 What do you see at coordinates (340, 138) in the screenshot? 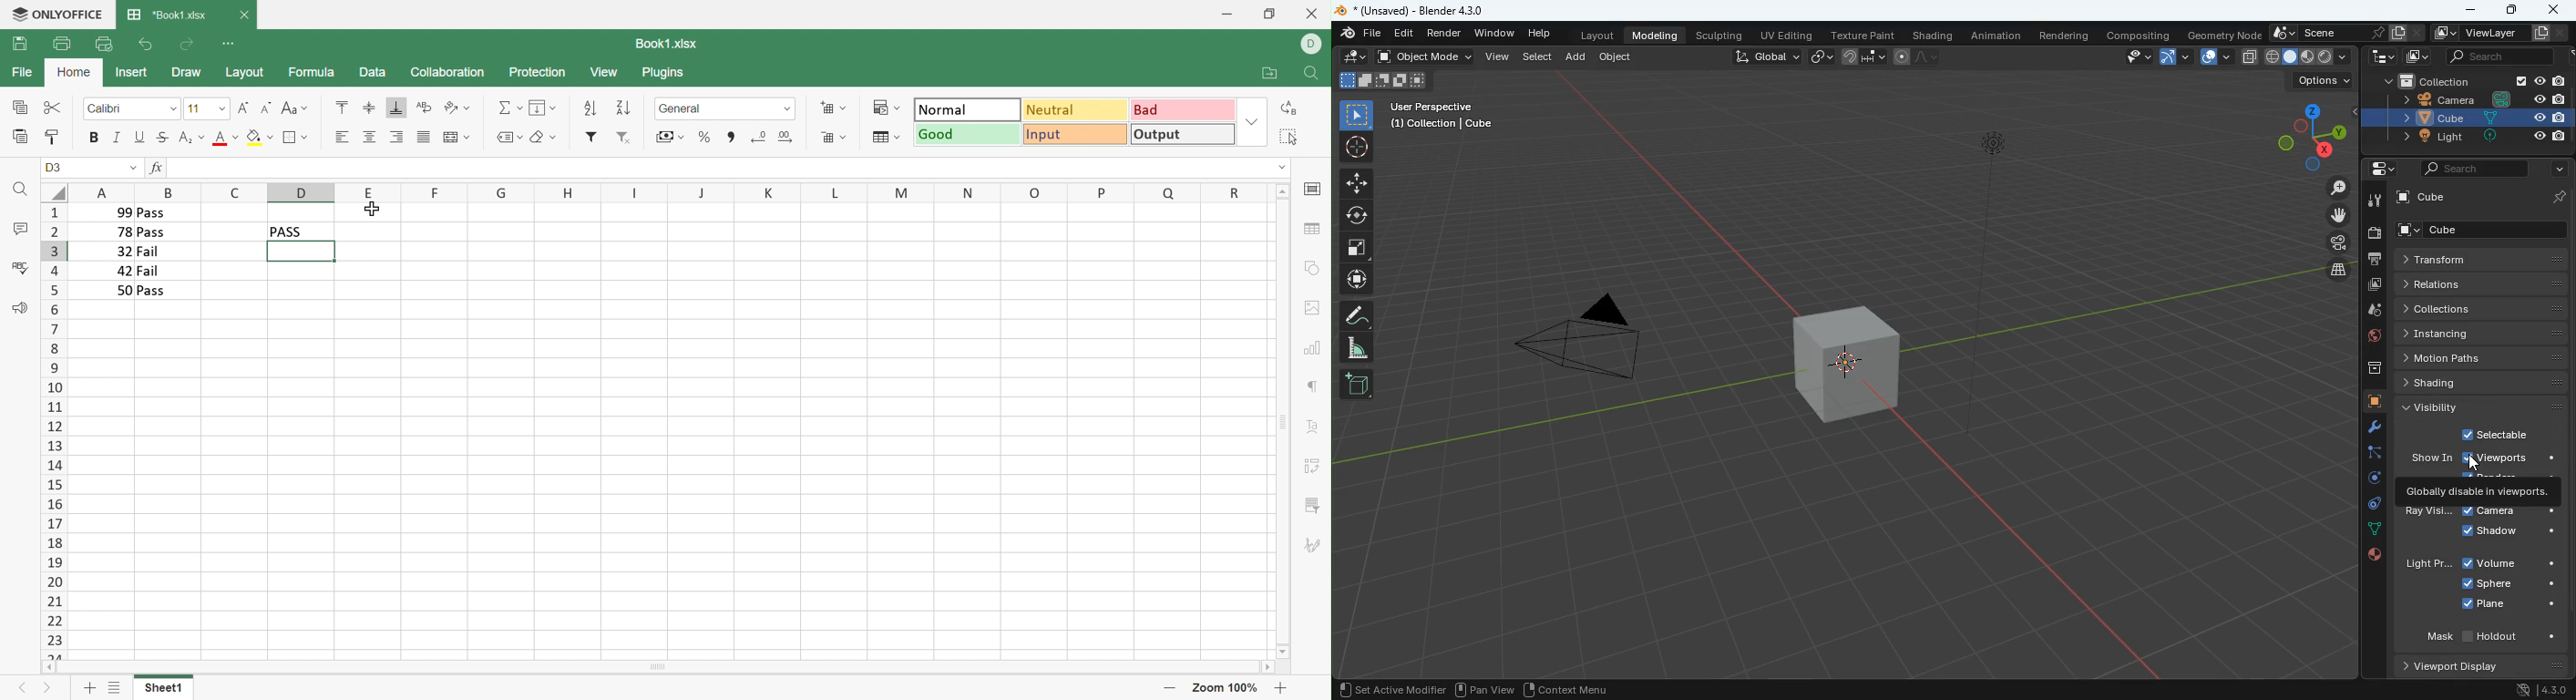
I see `Align left` at bounding box center [340, 138].